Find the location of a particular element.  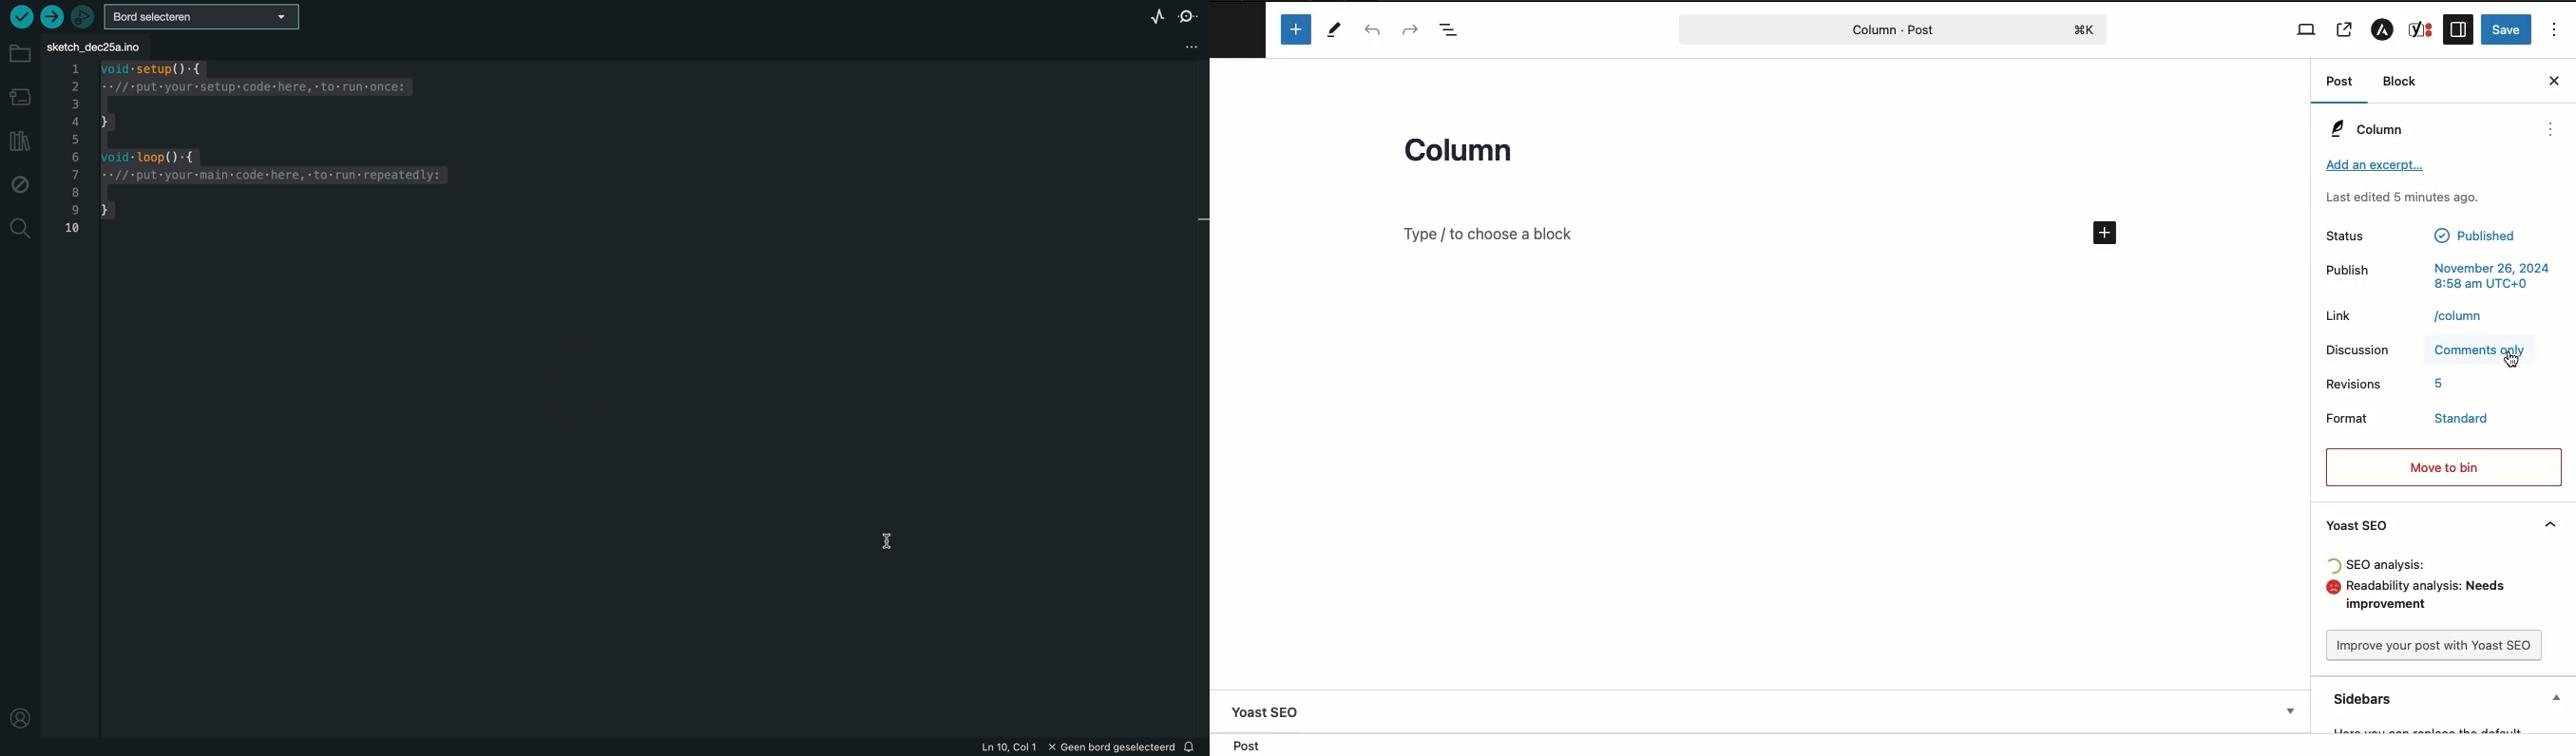

Post is located at coordinates (2344, 83).